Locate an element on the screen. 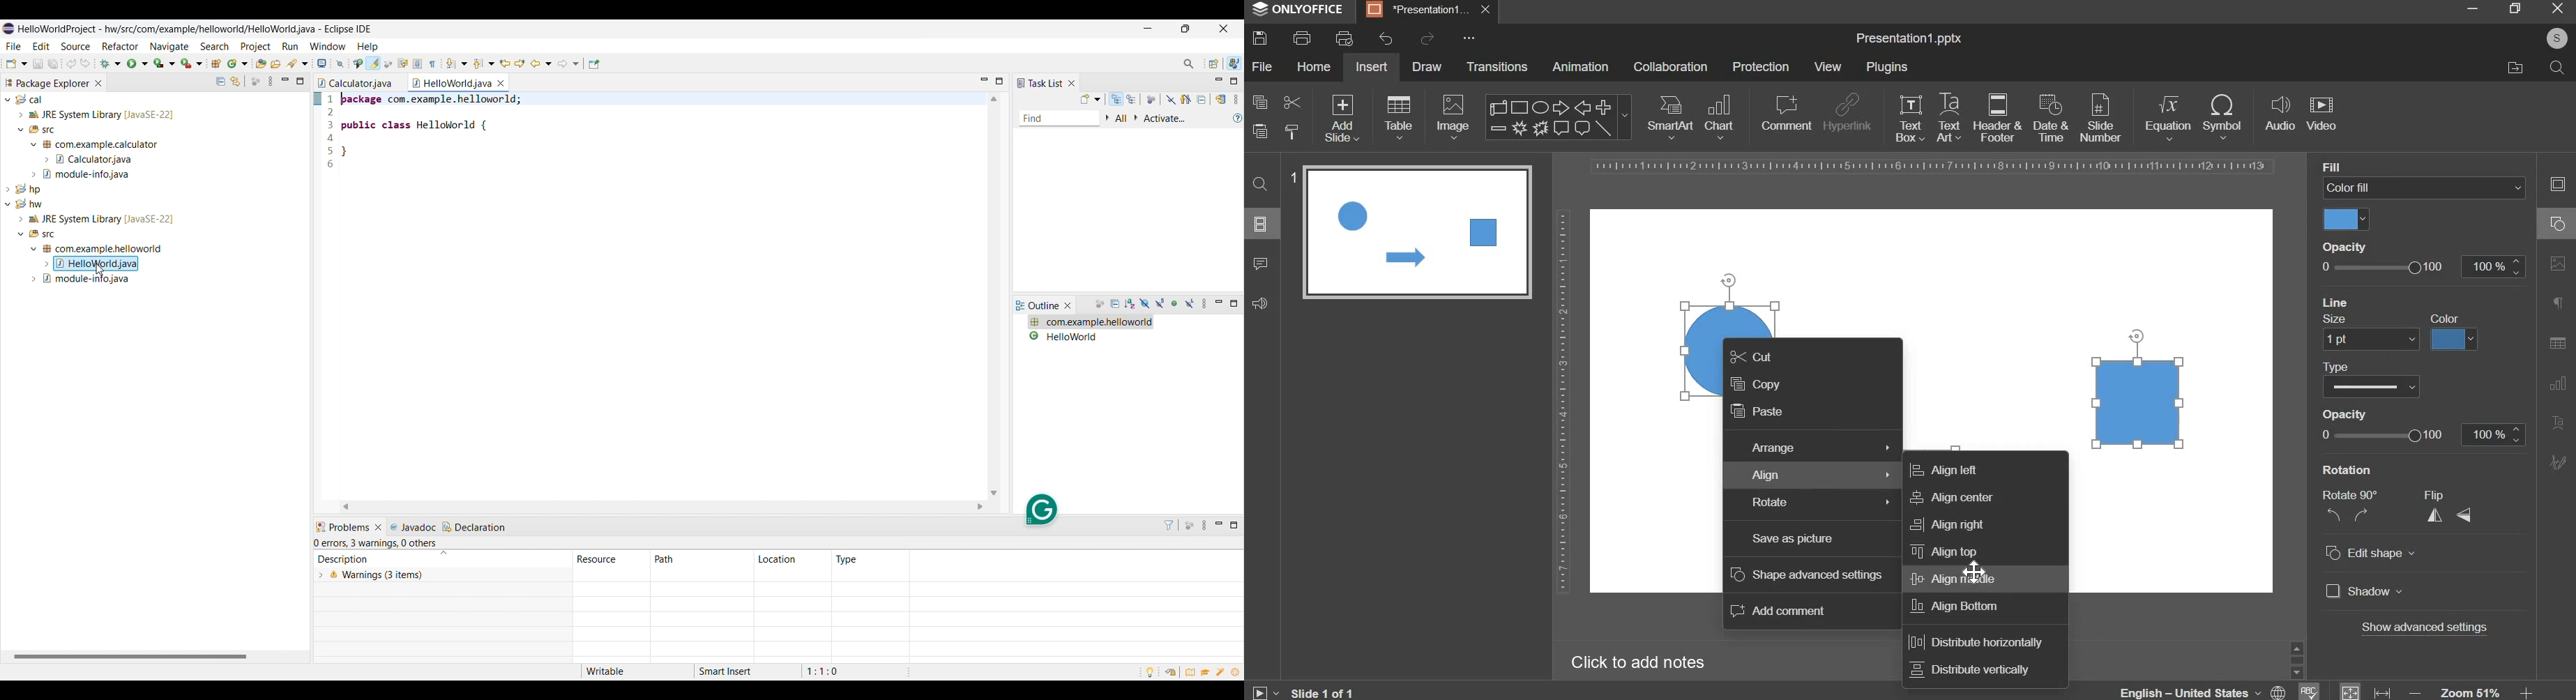  fill is located at coordinates (2345, 167).